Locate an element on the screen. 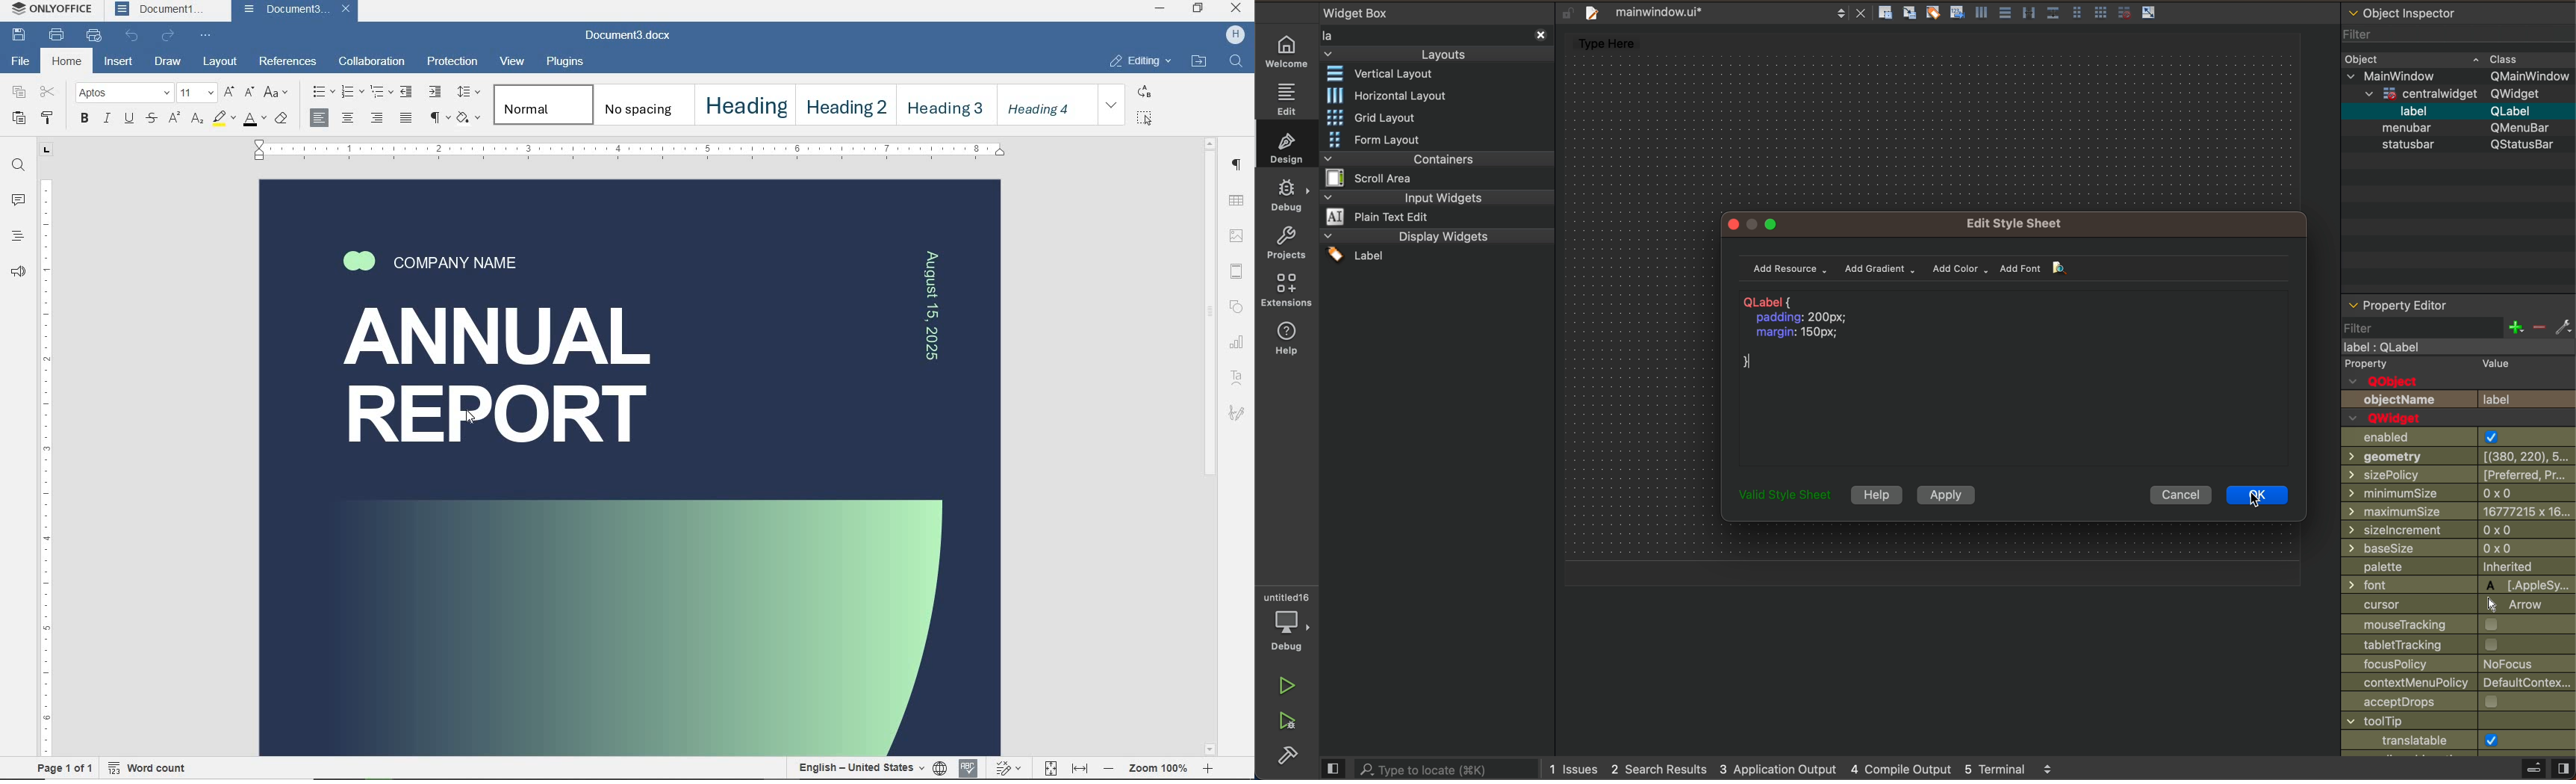 The height and width of the screenshot is (784, 2576). collaboration is located at coordinates (371, 61).